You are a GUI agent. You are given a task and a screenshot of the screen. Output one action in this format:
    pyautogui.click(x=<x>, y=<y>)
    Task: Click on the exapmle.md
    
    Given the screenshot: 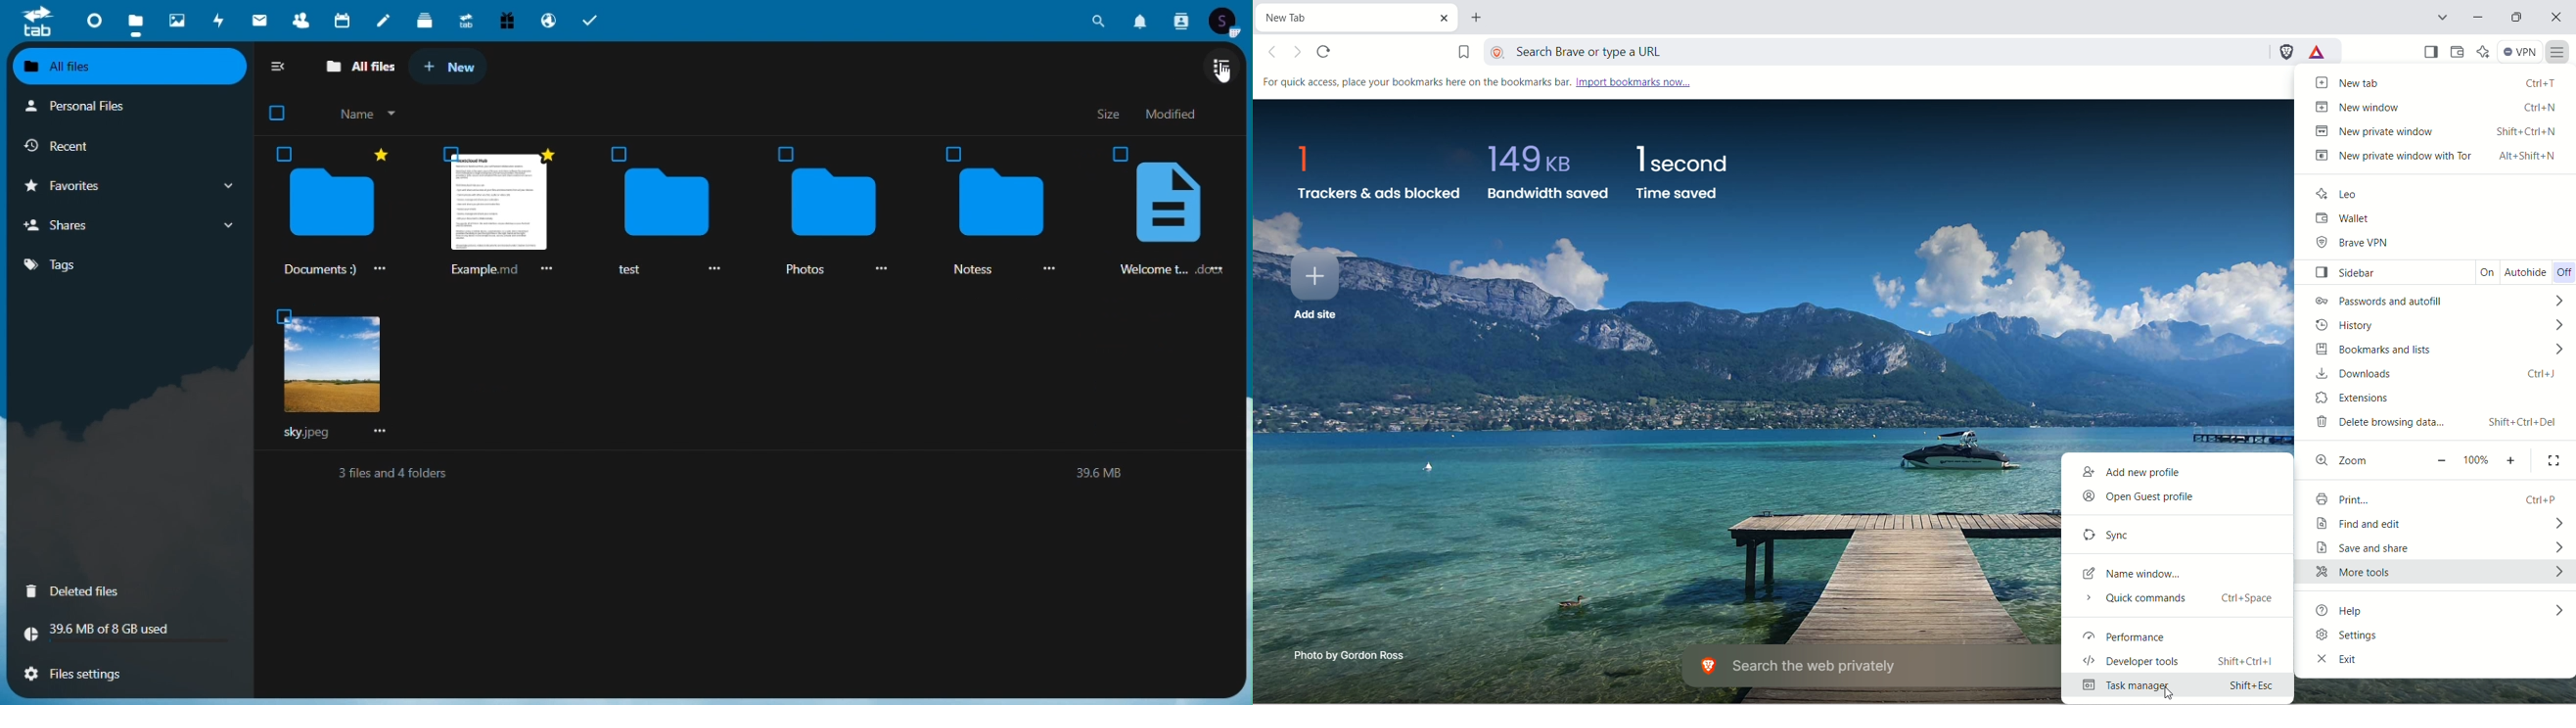 What is the action you would take?
    pyautogui.click(x=482, y=269)
    